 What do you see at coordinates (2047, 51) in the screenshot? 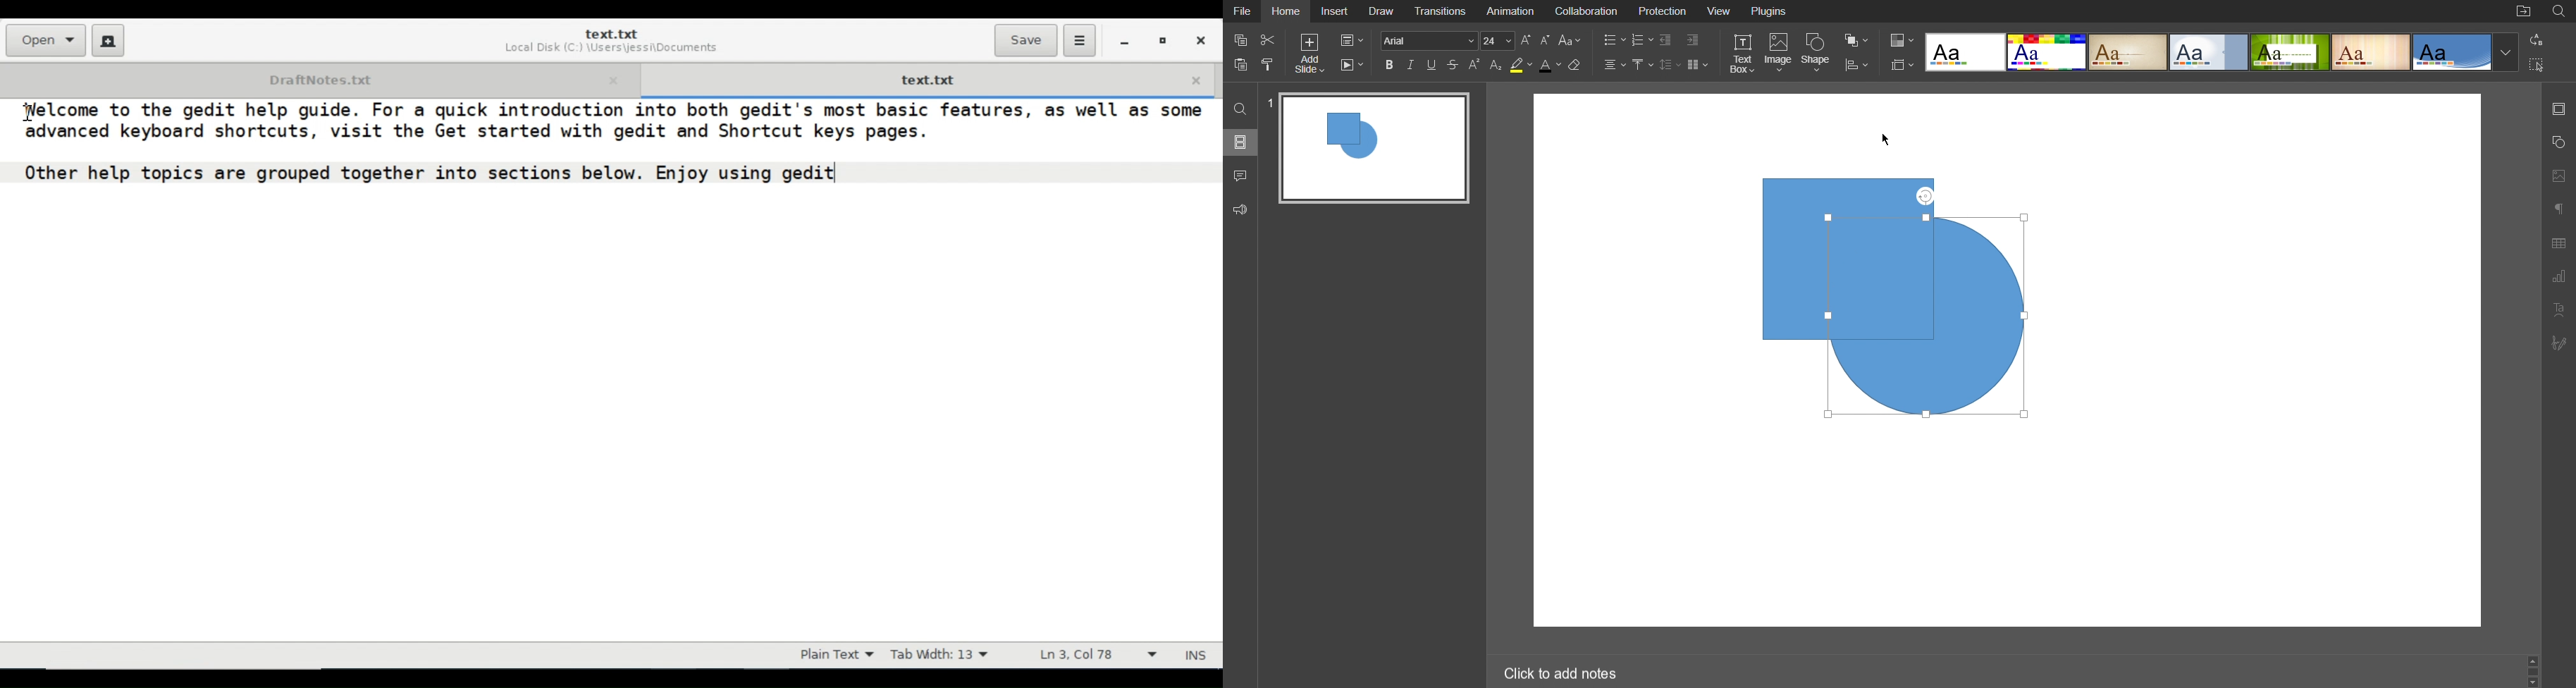
I see `Basic` at bounding box center [2047, 51].